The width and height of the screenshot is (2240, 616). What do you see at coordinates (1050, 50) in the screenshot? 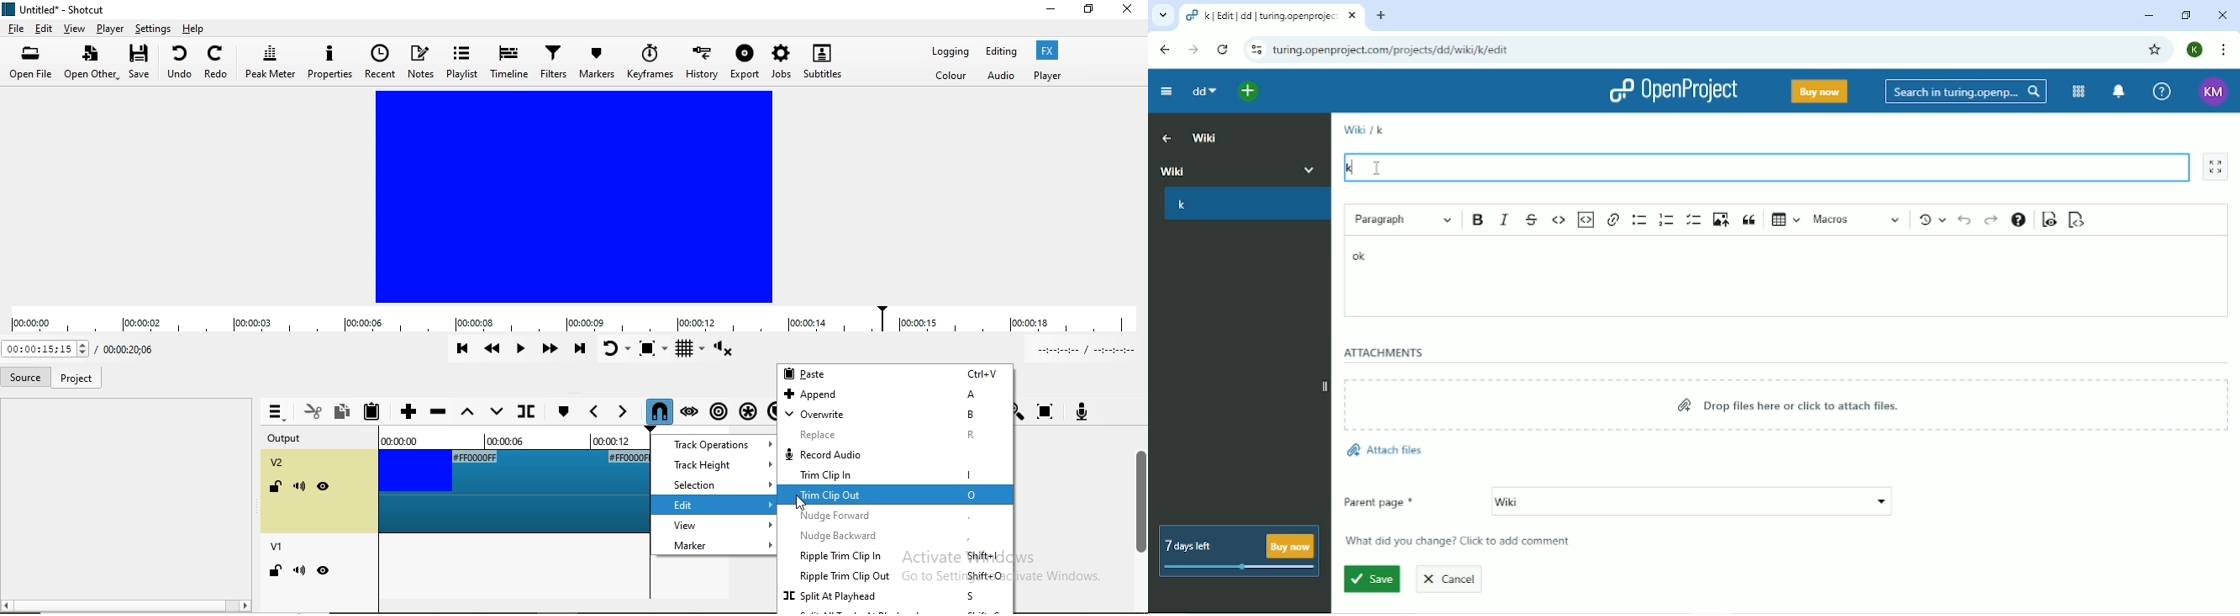
I see `Fx` at bounding box center [1050, 50].